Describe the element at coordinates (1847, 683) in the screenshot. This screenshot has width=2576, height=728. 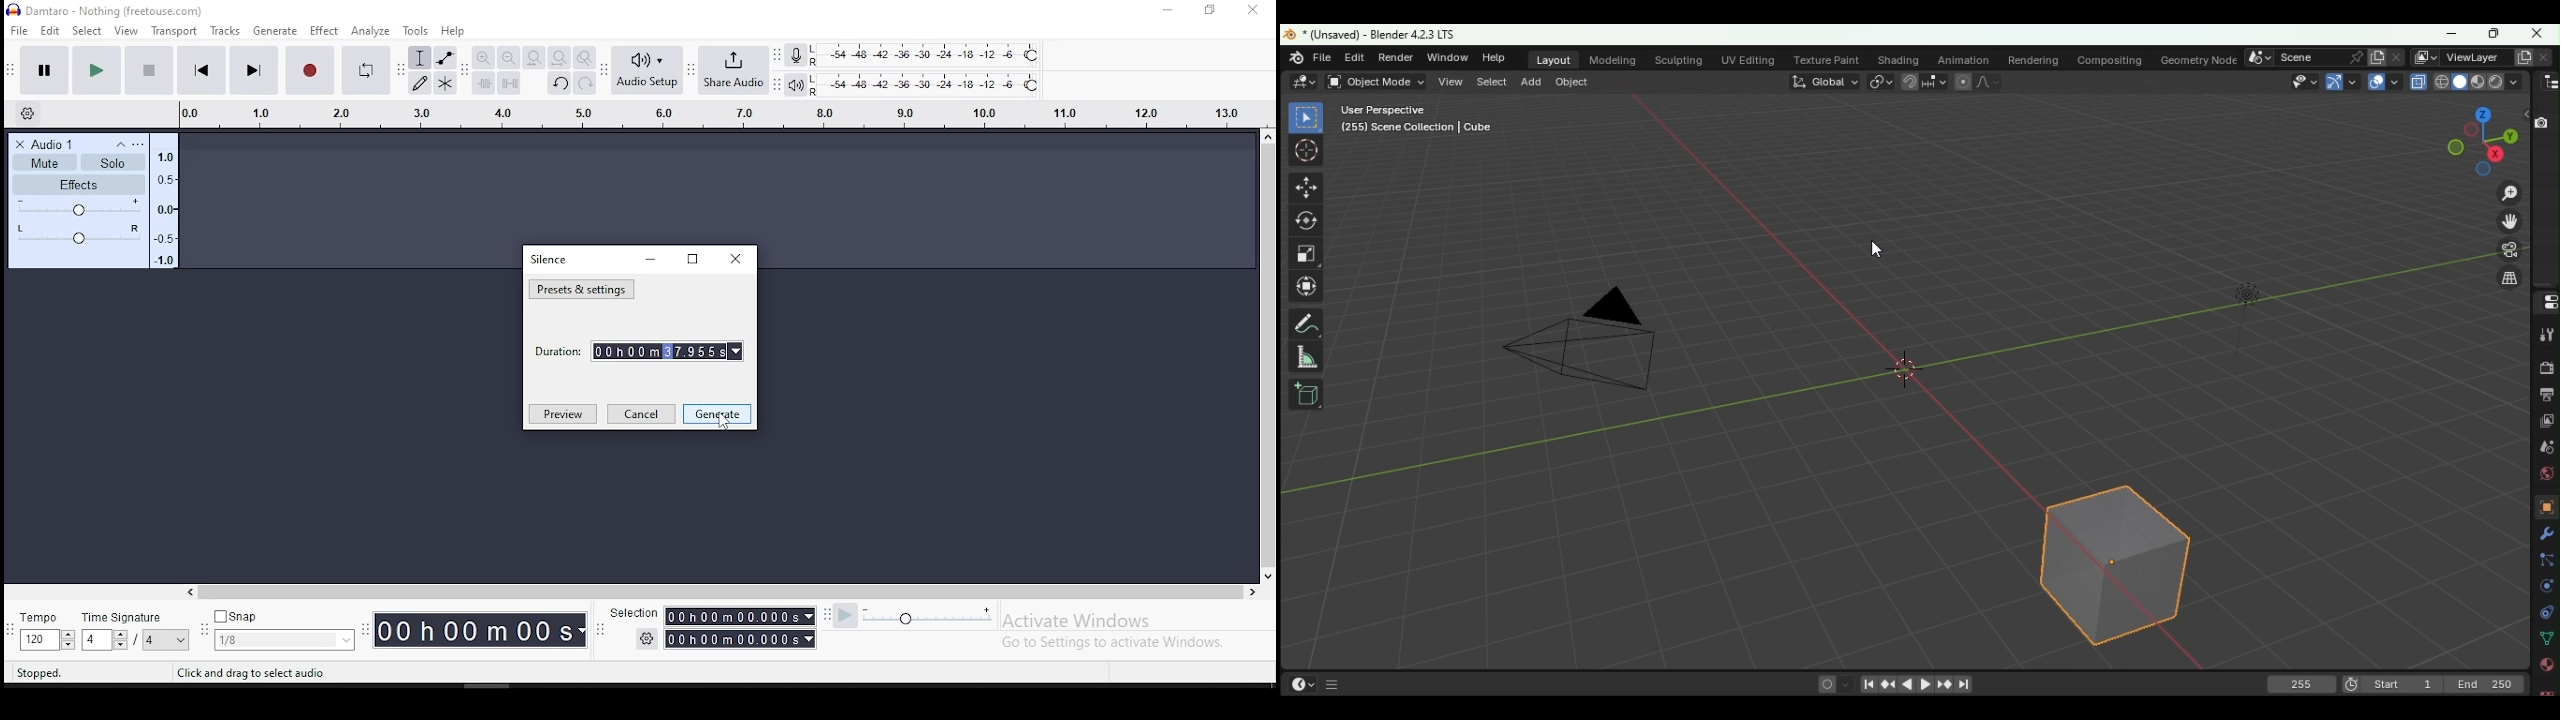
I see `Auto keyframing` at that location.